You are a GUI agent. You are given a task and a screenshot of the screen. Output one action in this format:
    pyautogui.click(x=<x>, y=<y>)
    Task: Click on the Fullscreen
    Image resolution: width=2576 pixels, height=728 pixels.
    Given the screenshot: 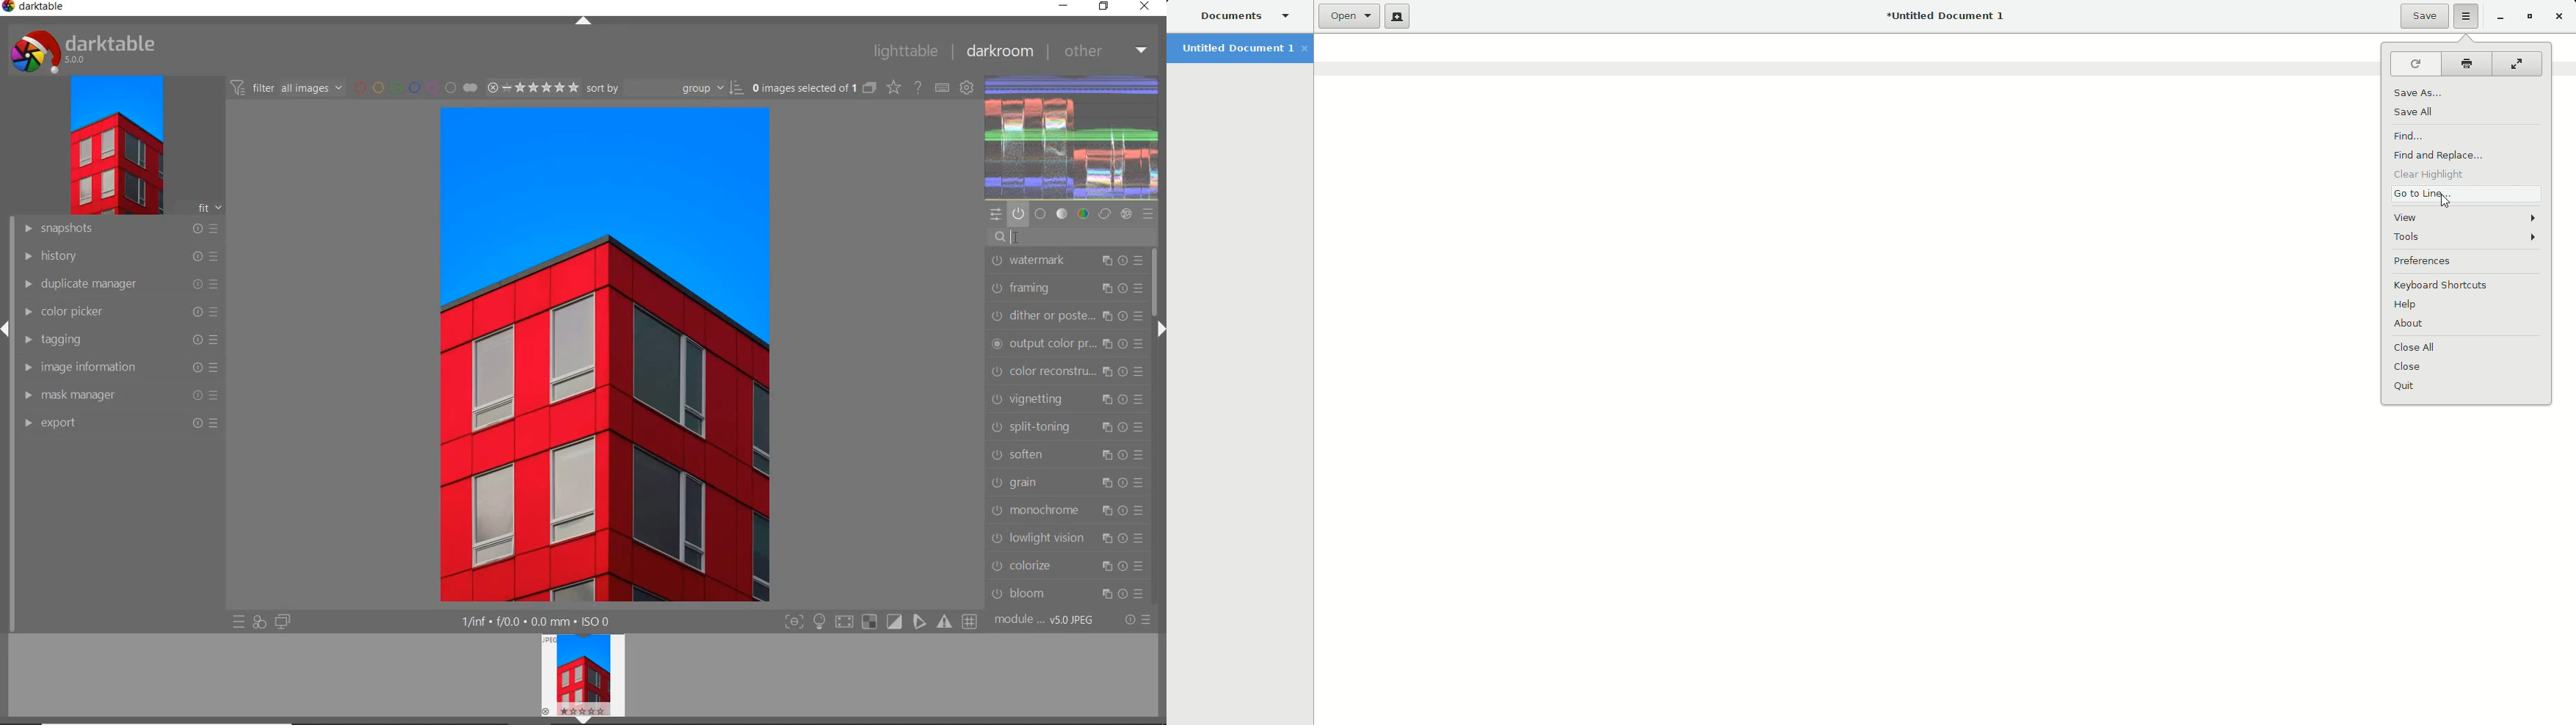 What is the action you would take?
    pyautogui.click(x=2517, y=64)
    